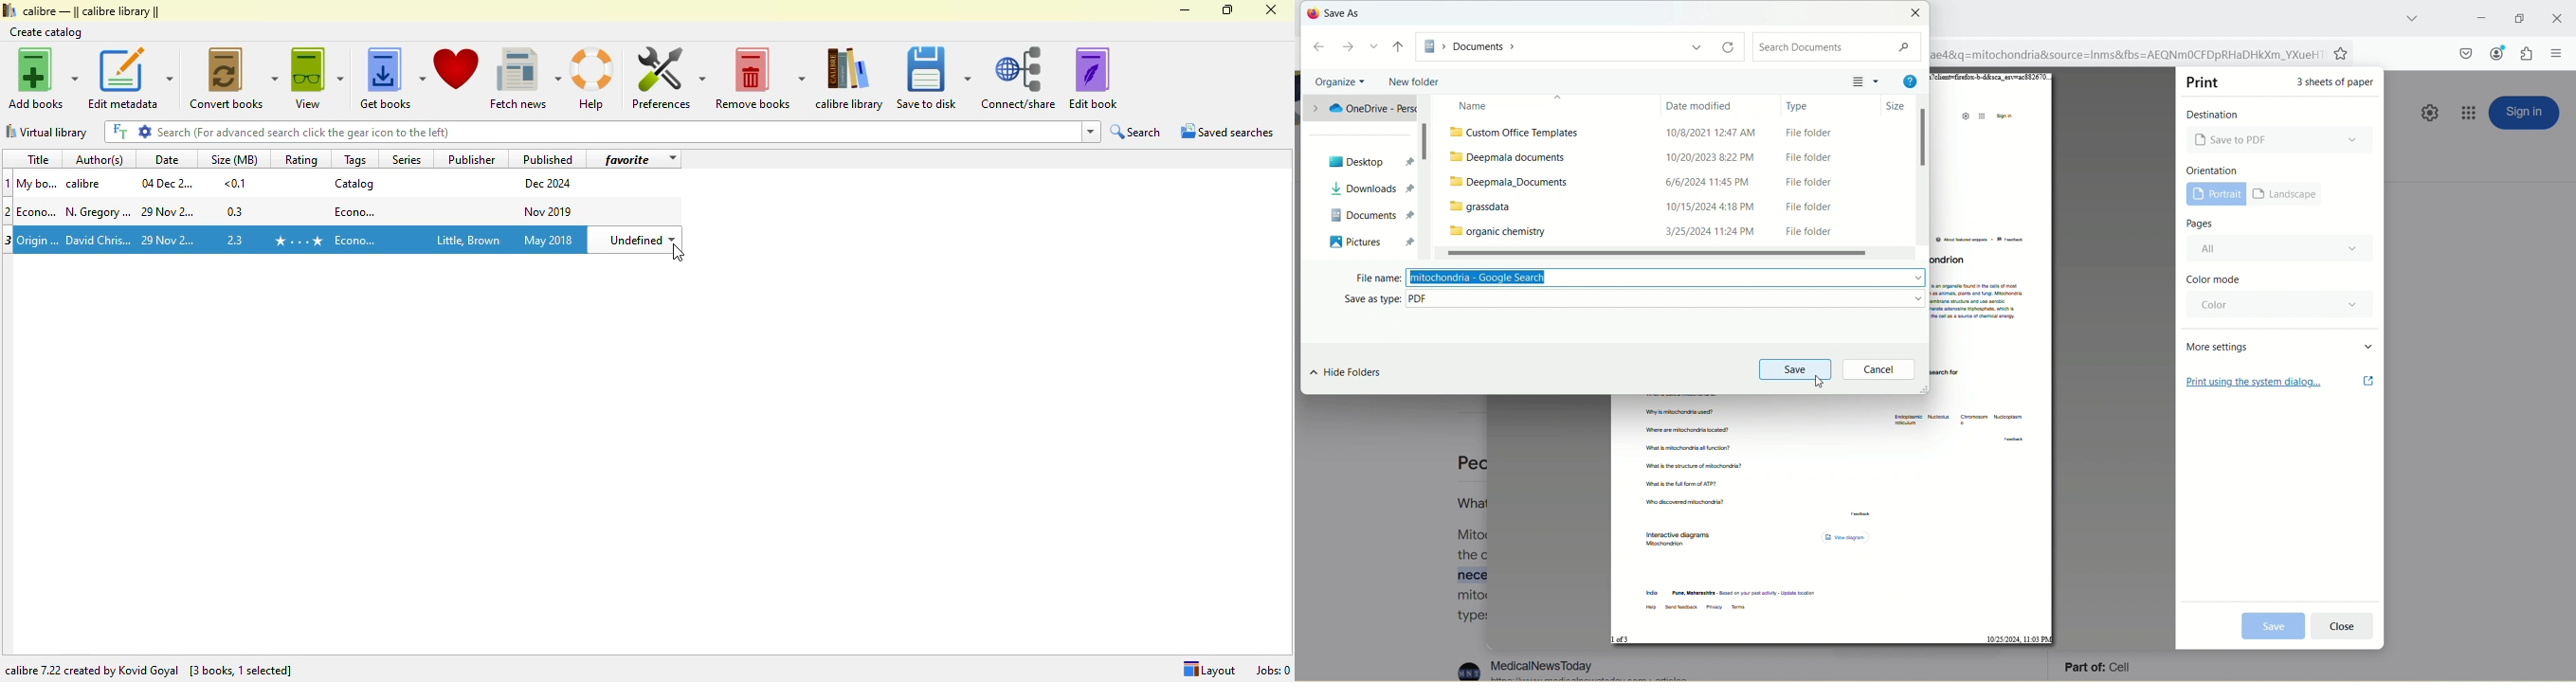 This screenshot has height=700, width=2576. What do you see at coordinates (2281, 382) in the screenshot?
I see `print using the system dialog` at bounding box center [2281, 382].